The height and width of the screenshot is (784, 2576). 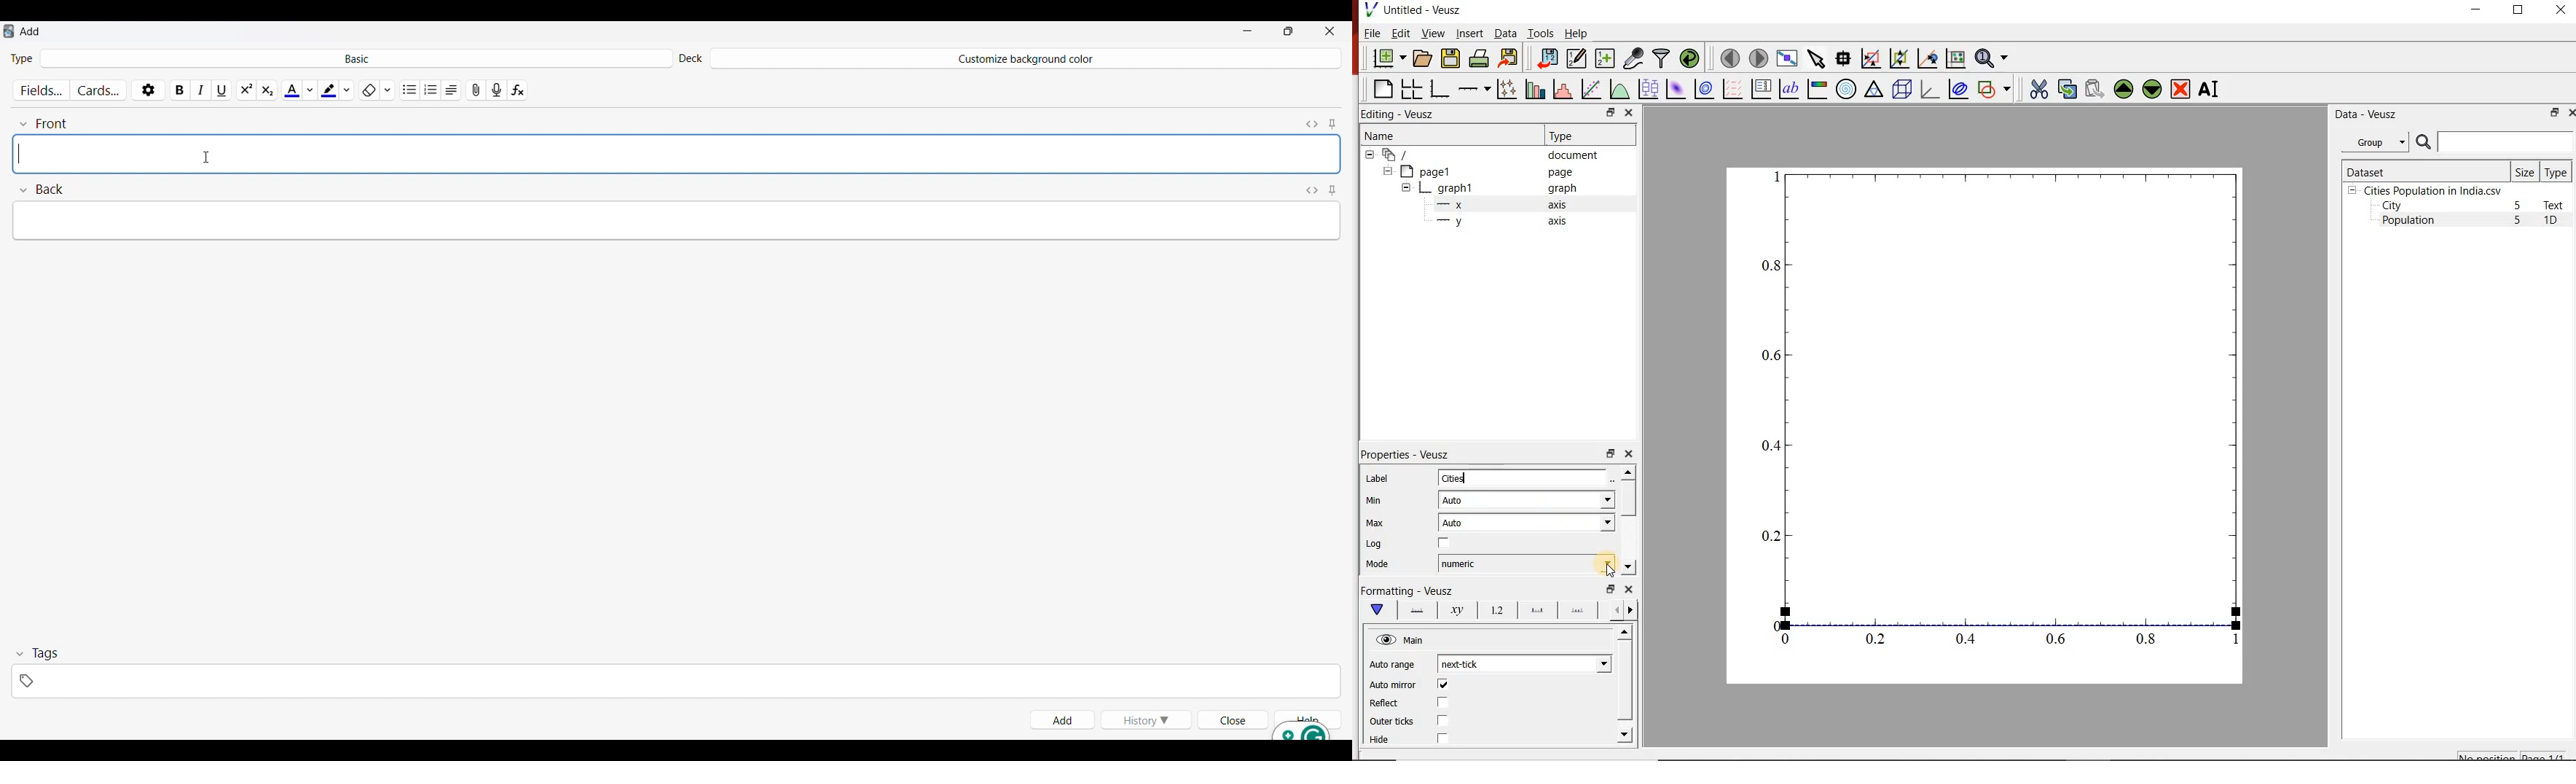 What do you see at coordinates (1662, 59) in the screenshot?
I see `filter data` at bounding box center [1662, 59].